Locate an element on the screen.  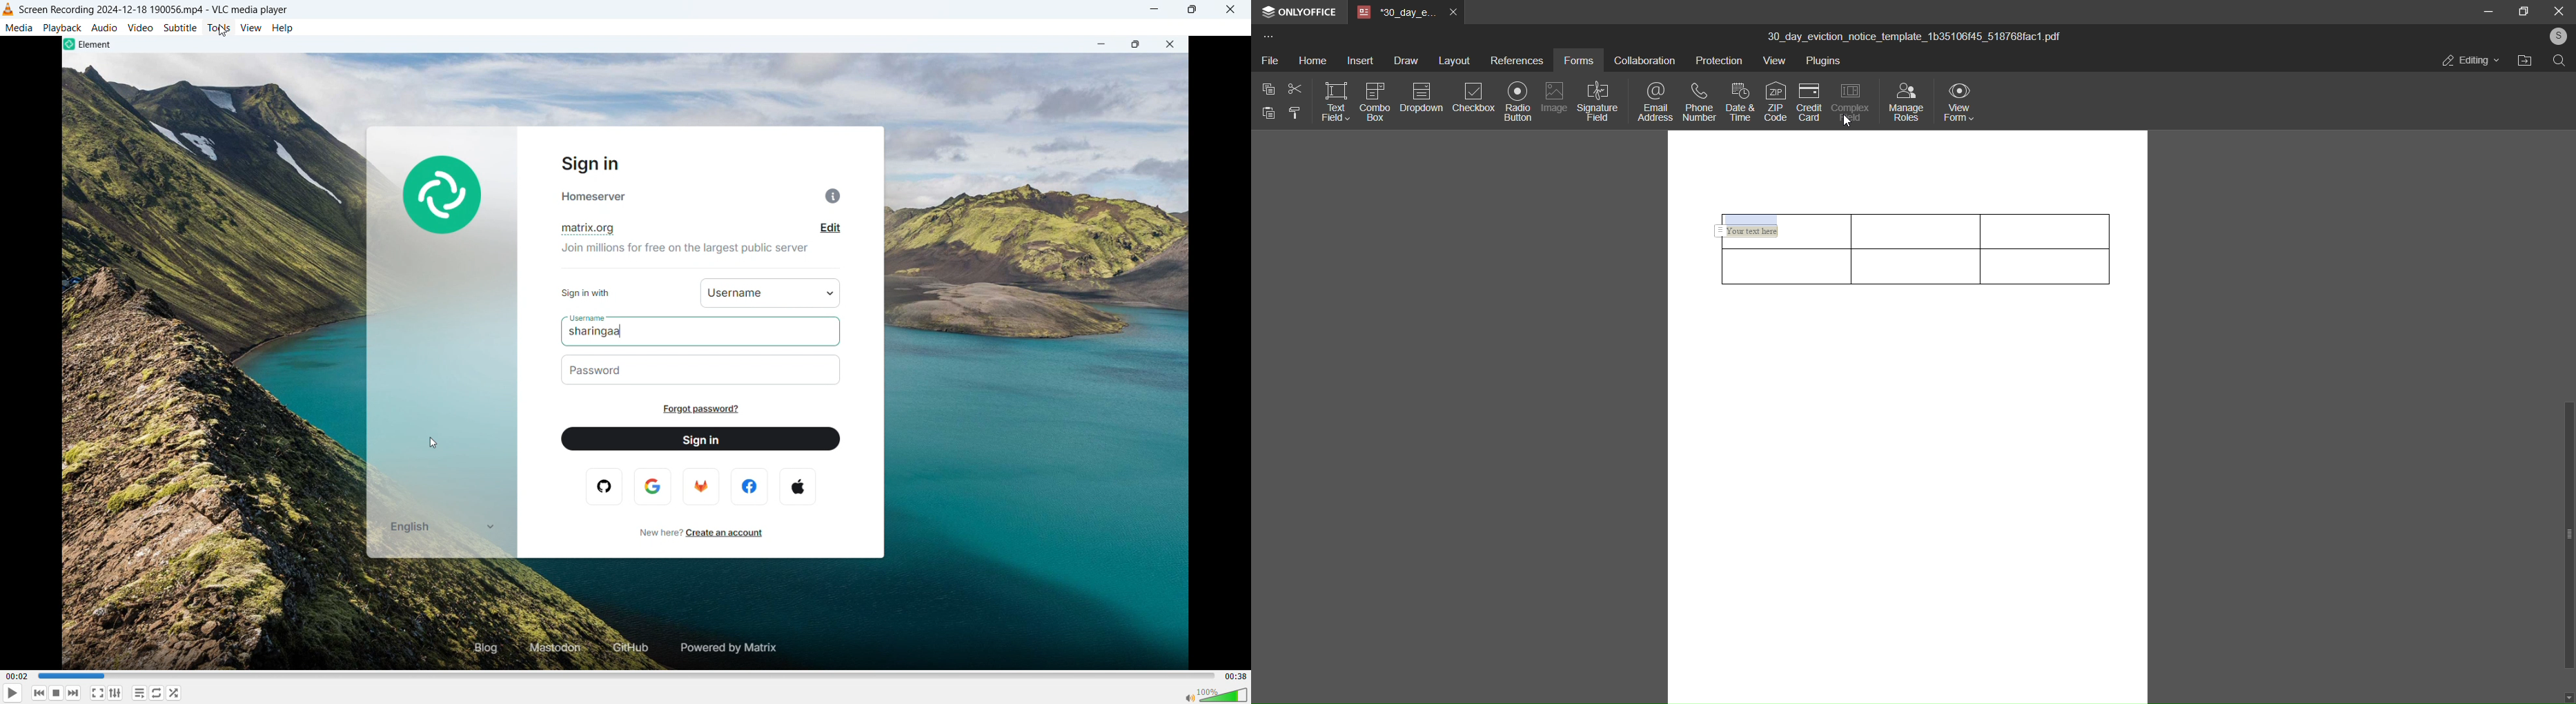
format is located at coordinates (1298, 115).